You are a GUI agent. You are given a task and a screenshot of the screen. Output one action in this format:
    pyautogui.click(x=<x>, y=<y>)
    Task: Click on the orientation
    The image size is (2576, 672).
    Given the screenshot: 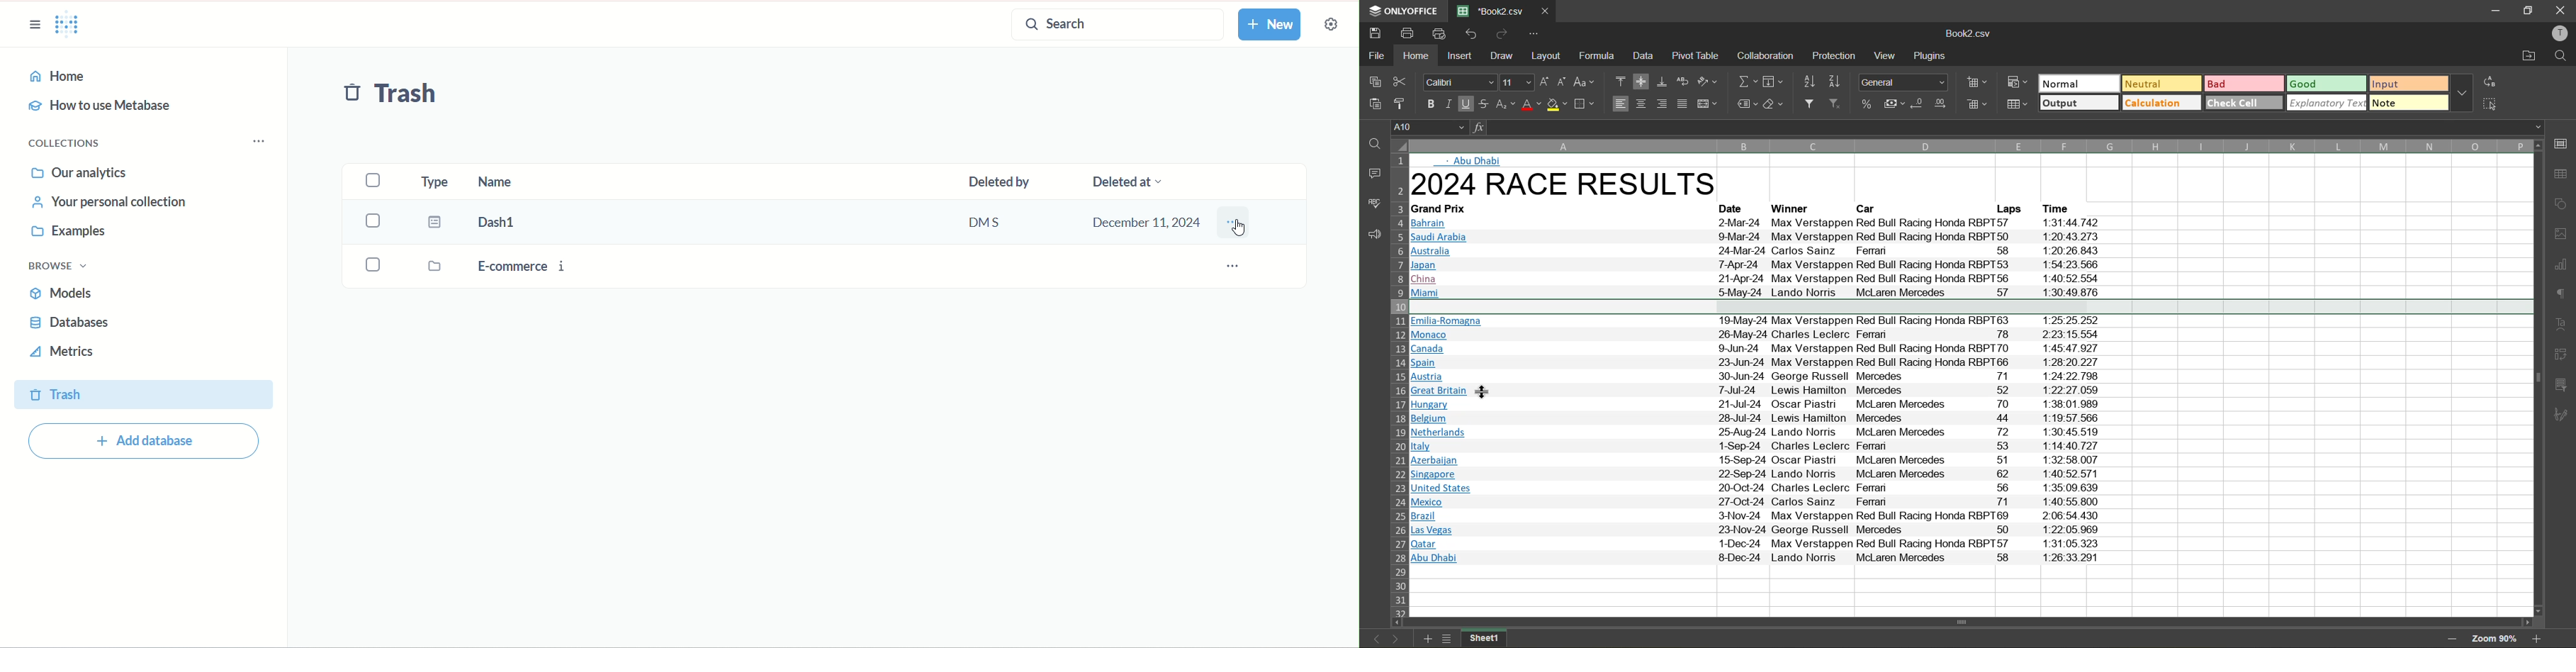 What is the action you would take?
    pyautogui.click(x=1708, y=83)
    